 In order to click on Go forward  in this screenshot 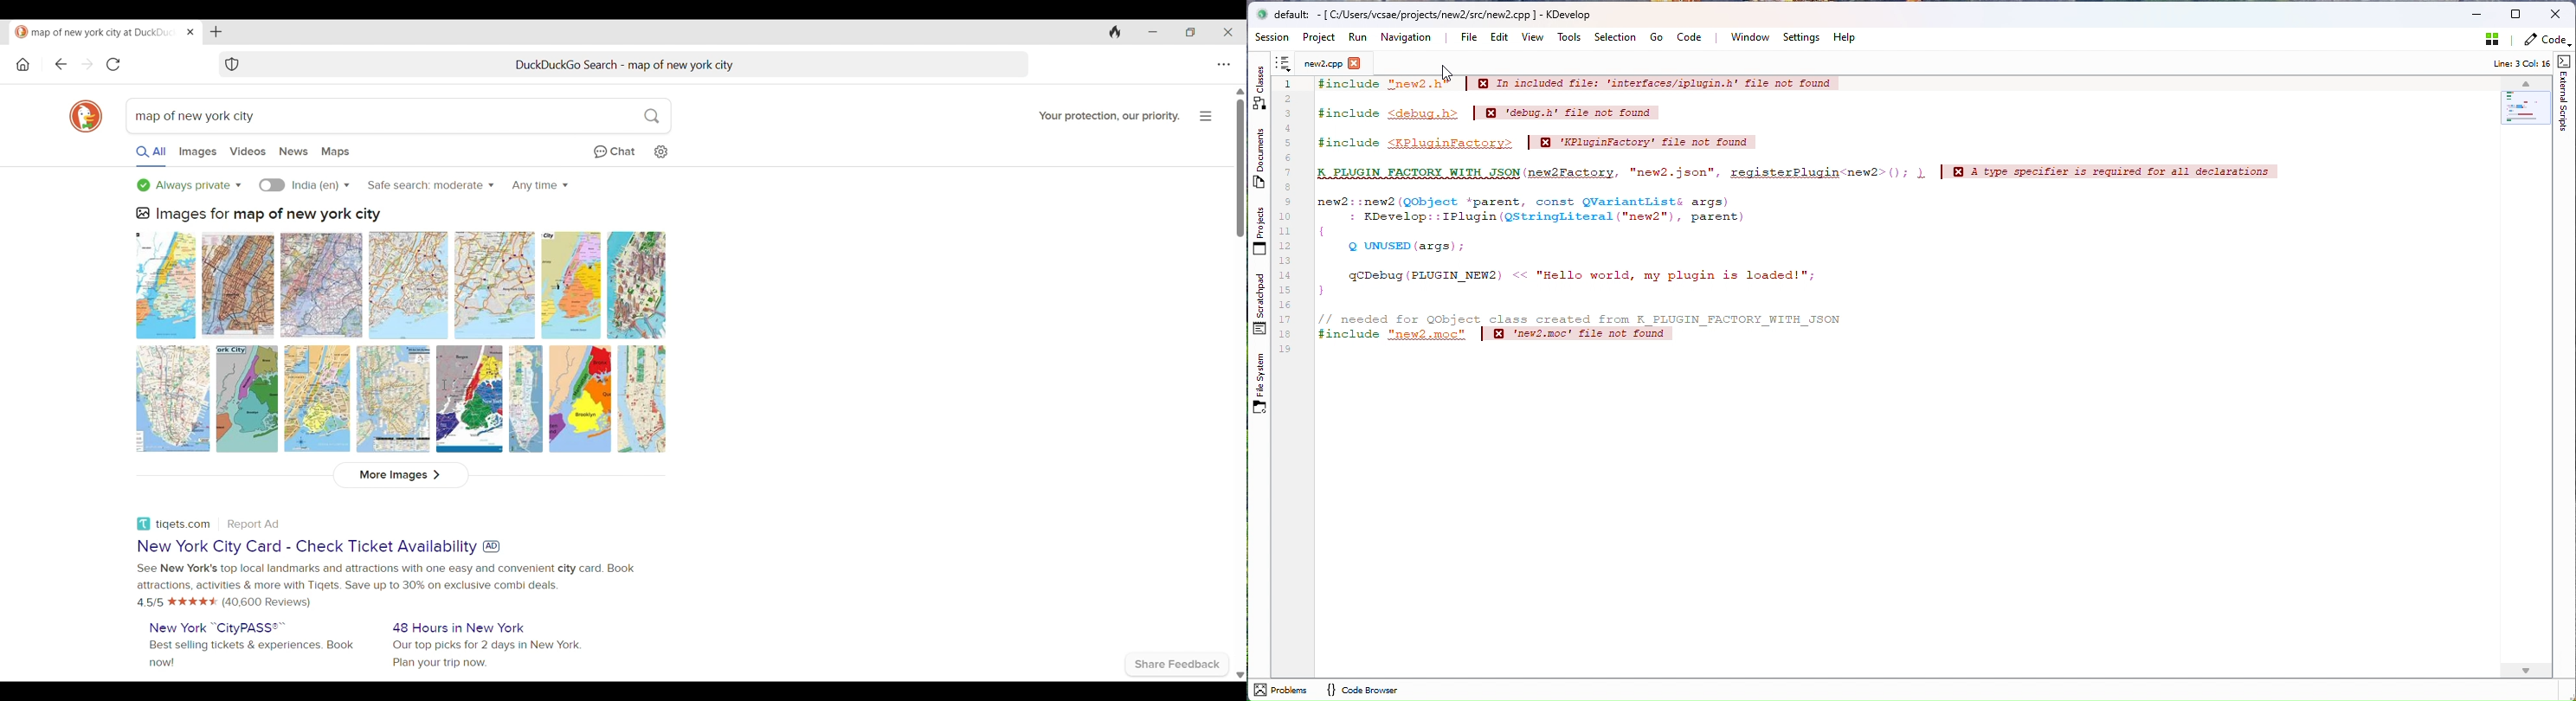, I will do `click(86, 64)`.